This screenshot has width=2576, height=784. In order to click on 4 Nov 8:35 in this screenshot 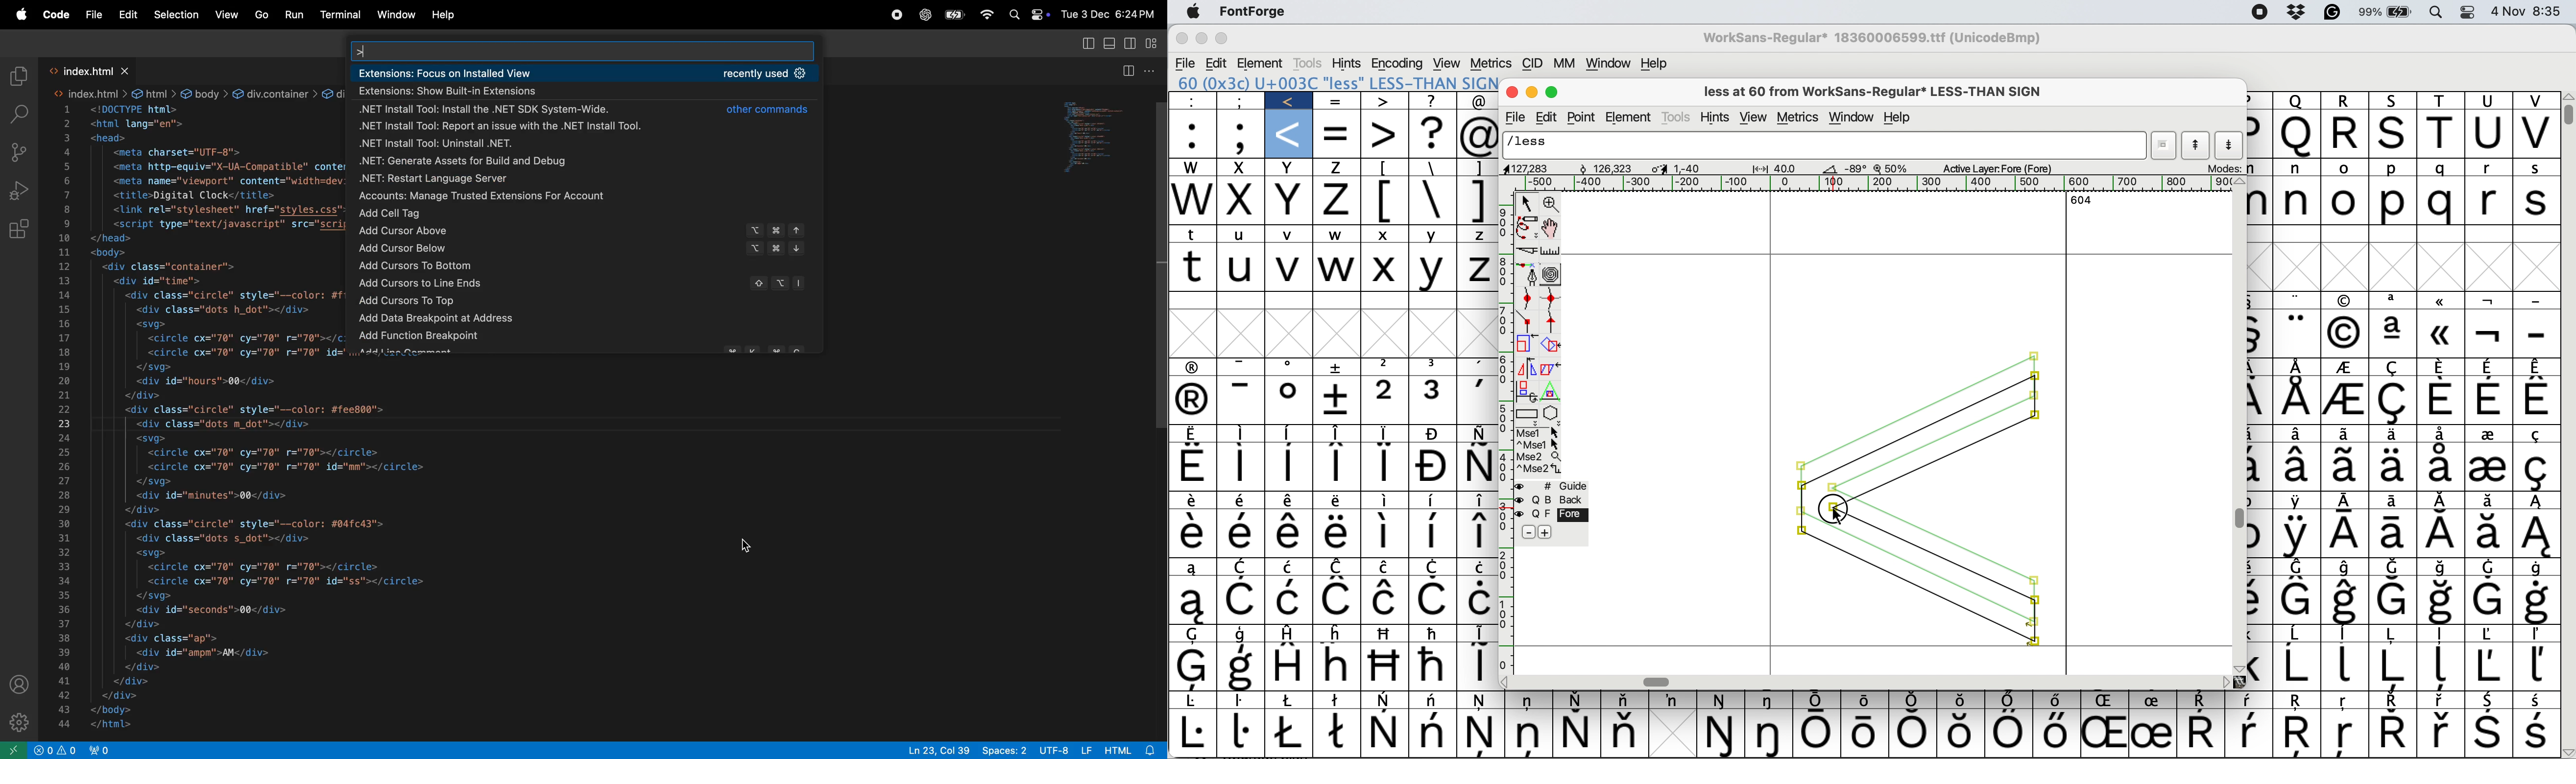, I will do `click(2529, 12)`.